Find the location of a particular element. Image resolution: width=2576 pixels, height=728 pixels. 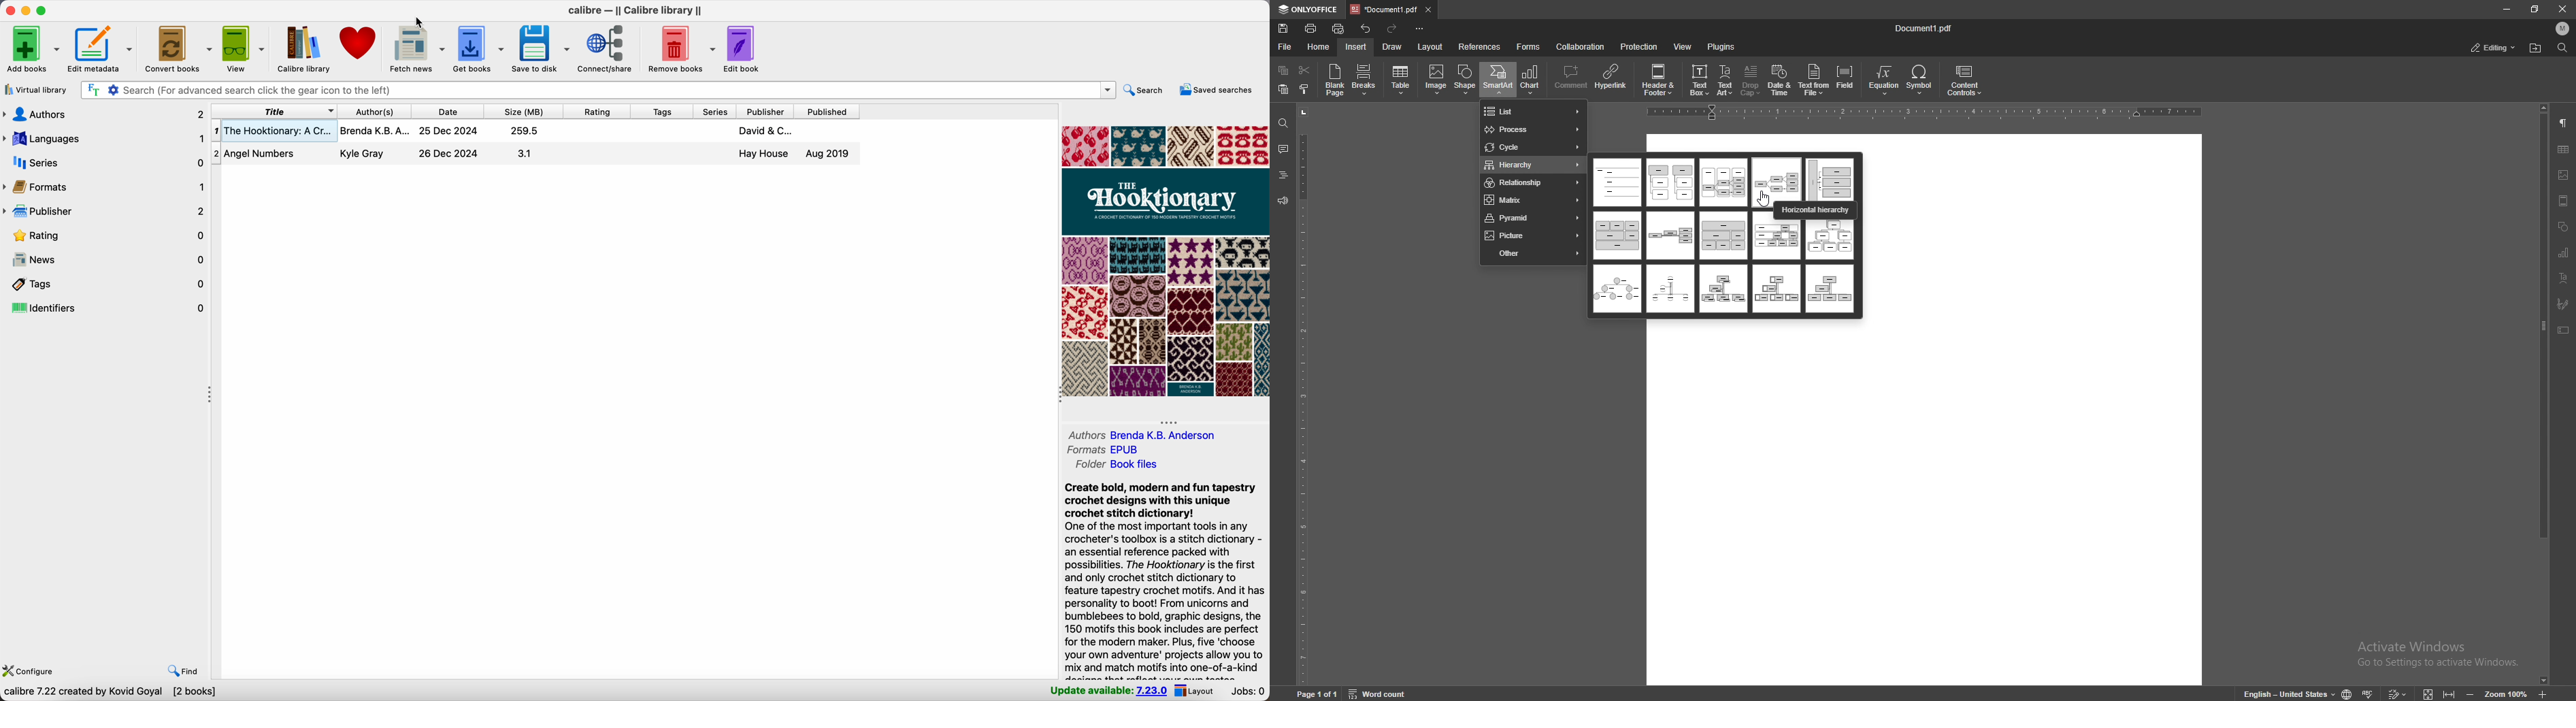

cursor is located at coordinates (420, 24).